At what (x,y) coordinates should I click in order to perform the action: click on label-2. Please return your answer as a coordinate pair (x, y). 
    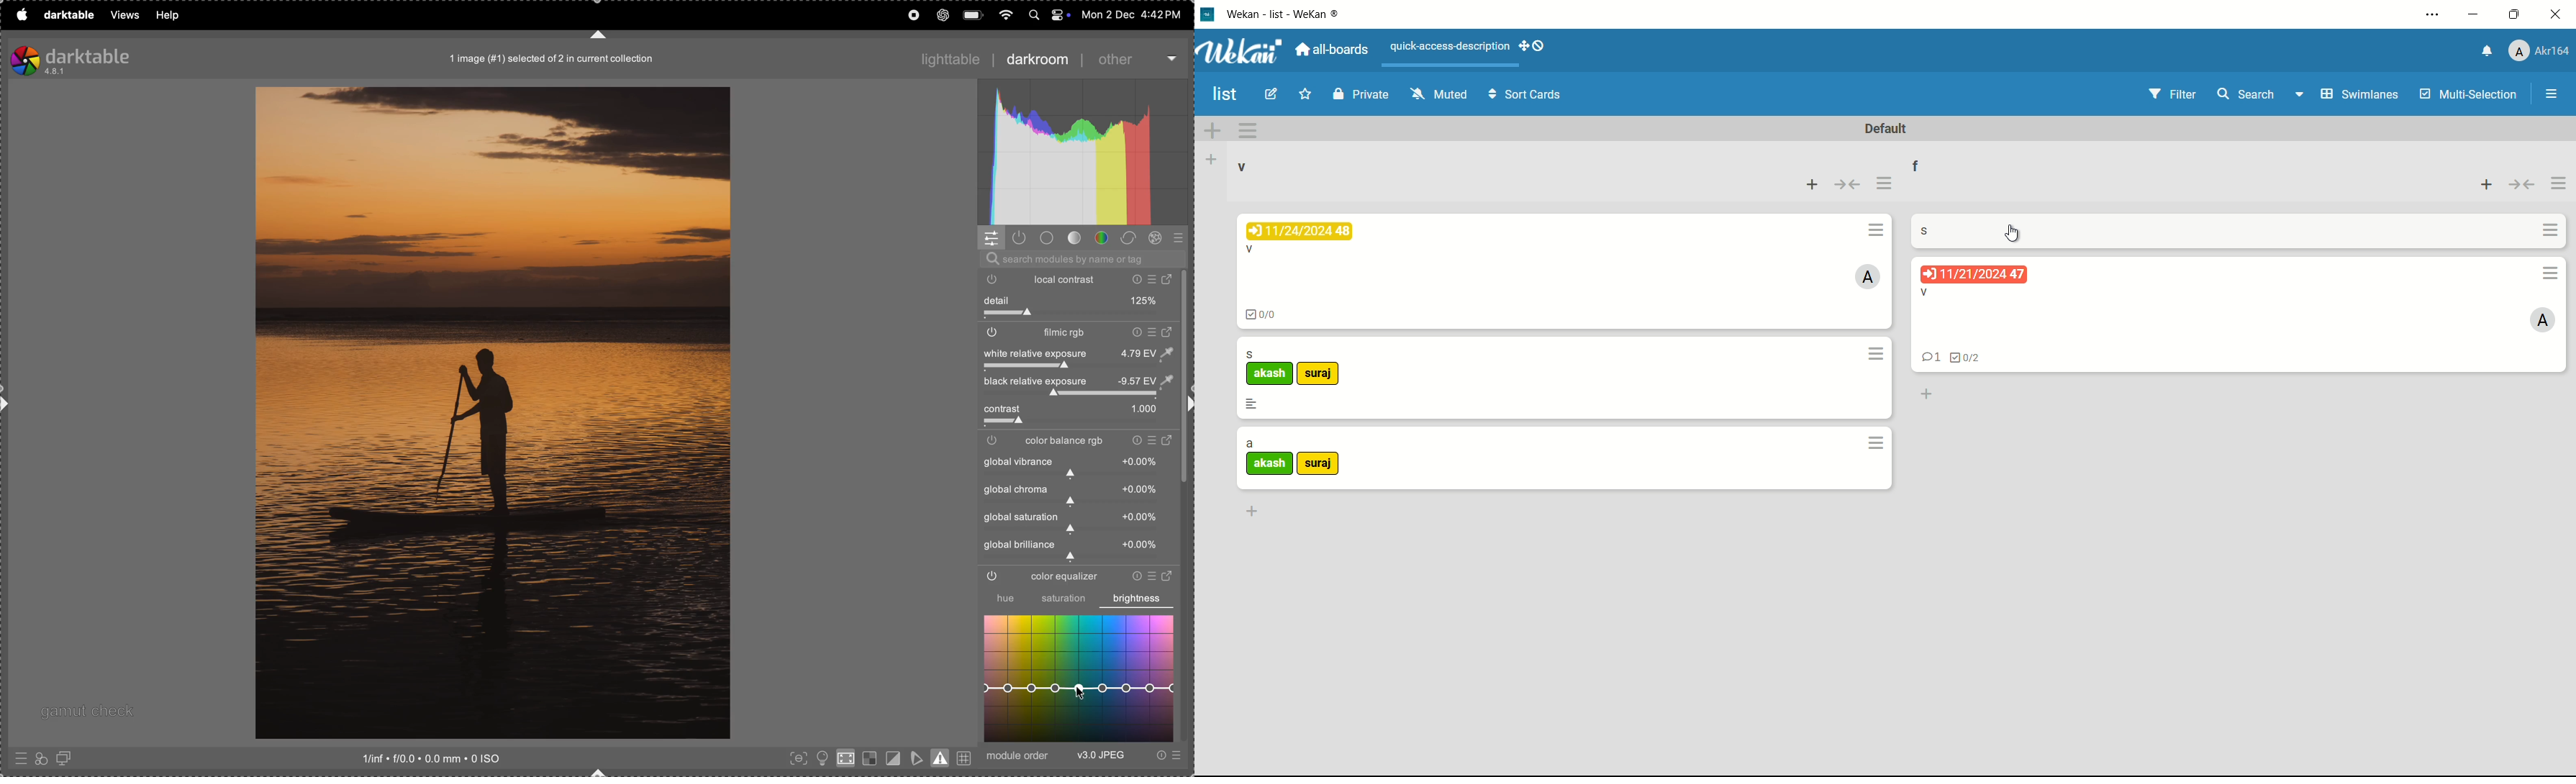
    Looking at the image, I should click on (1319, 374).